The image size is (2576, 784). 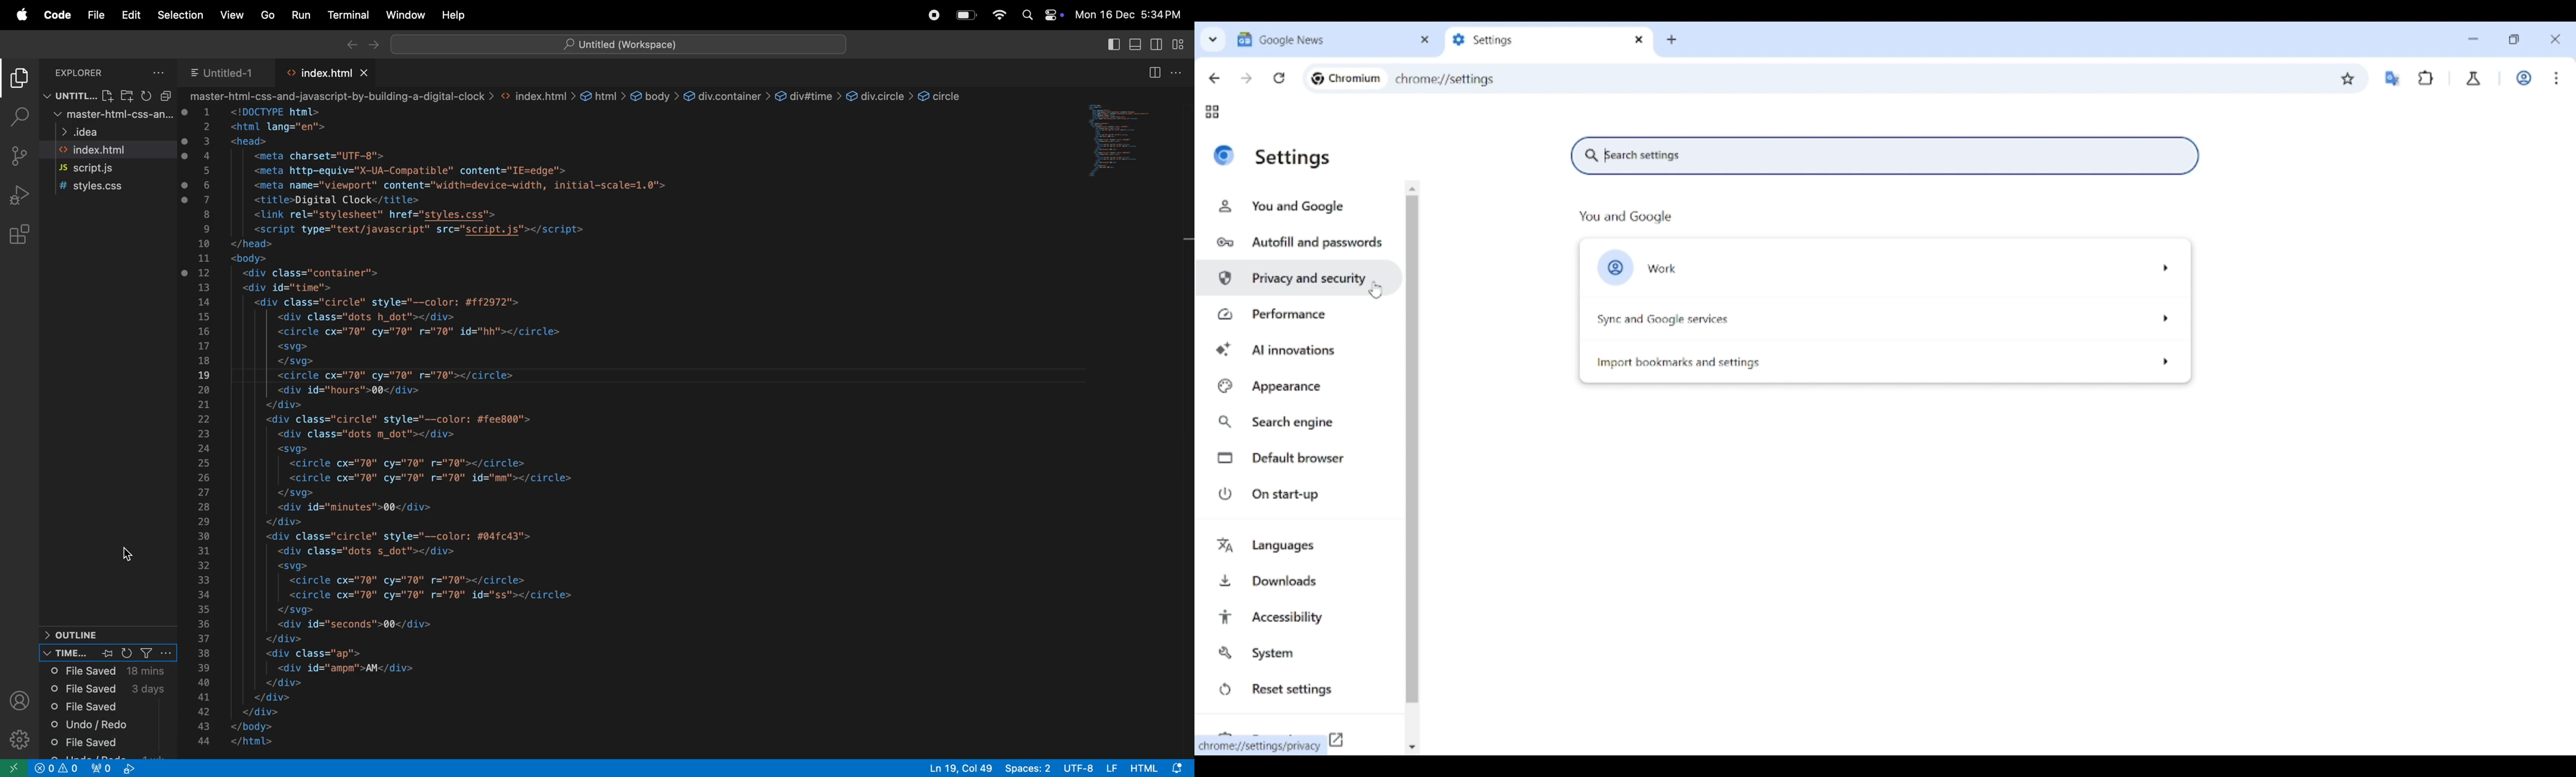 I want to click on specondary toggle bar, so click(x=1158, y=44).